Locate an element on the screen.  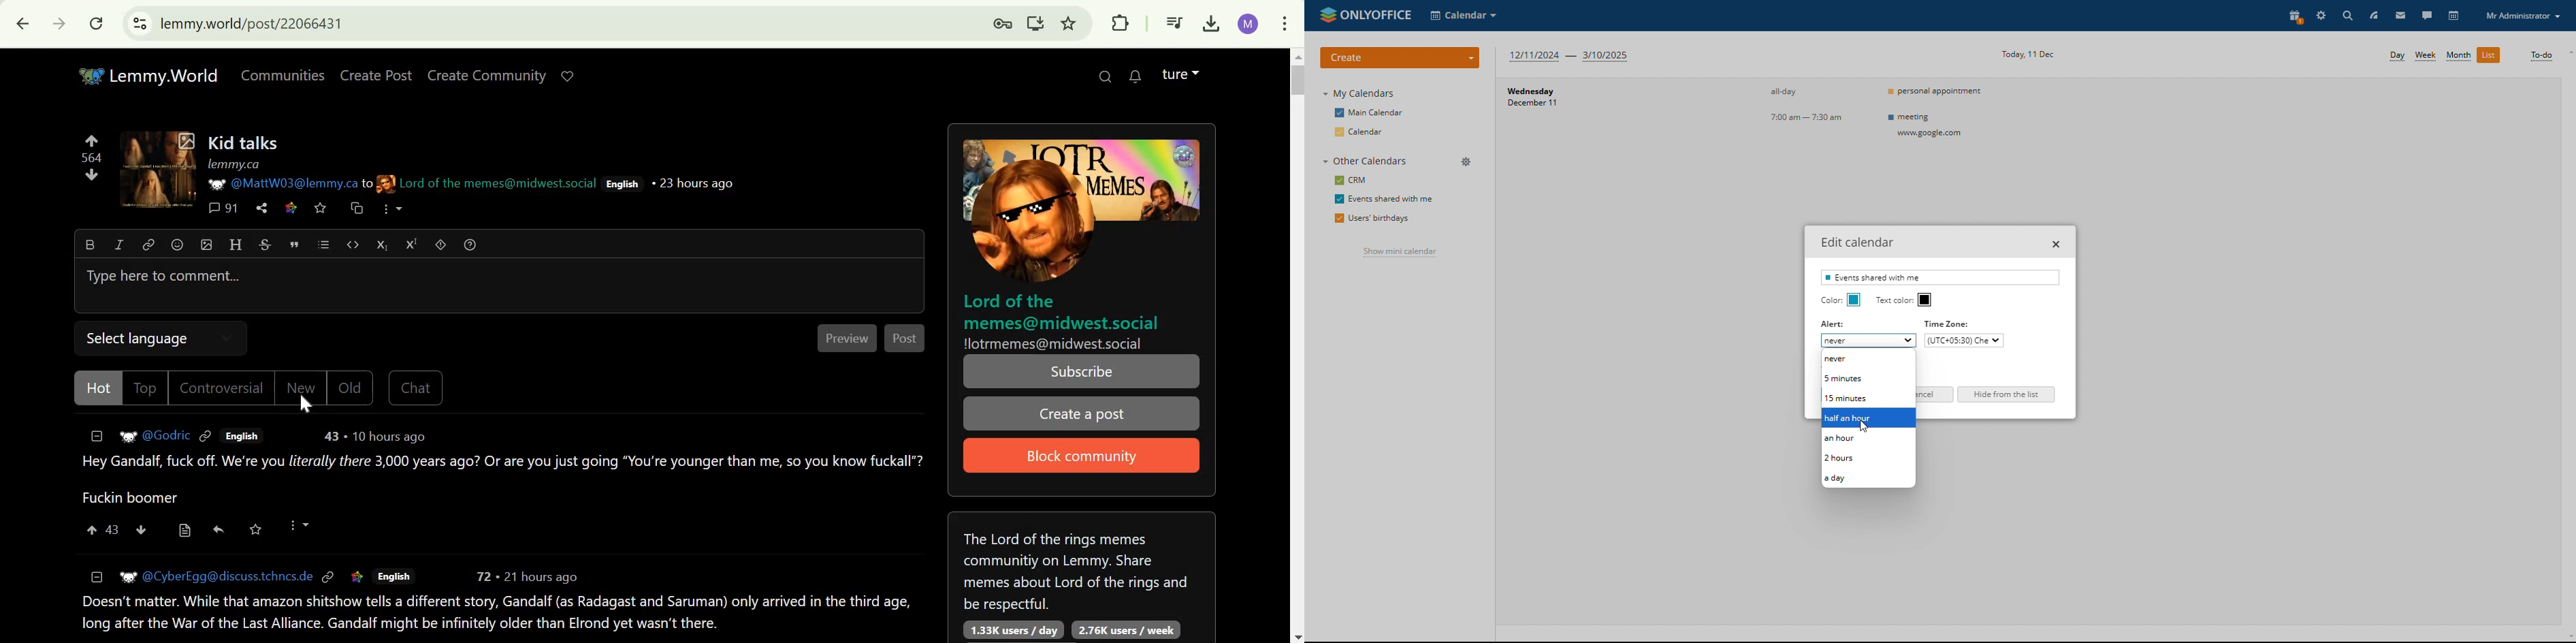
lemmy.world/post/22066431 is located at coordinates (259, 24).